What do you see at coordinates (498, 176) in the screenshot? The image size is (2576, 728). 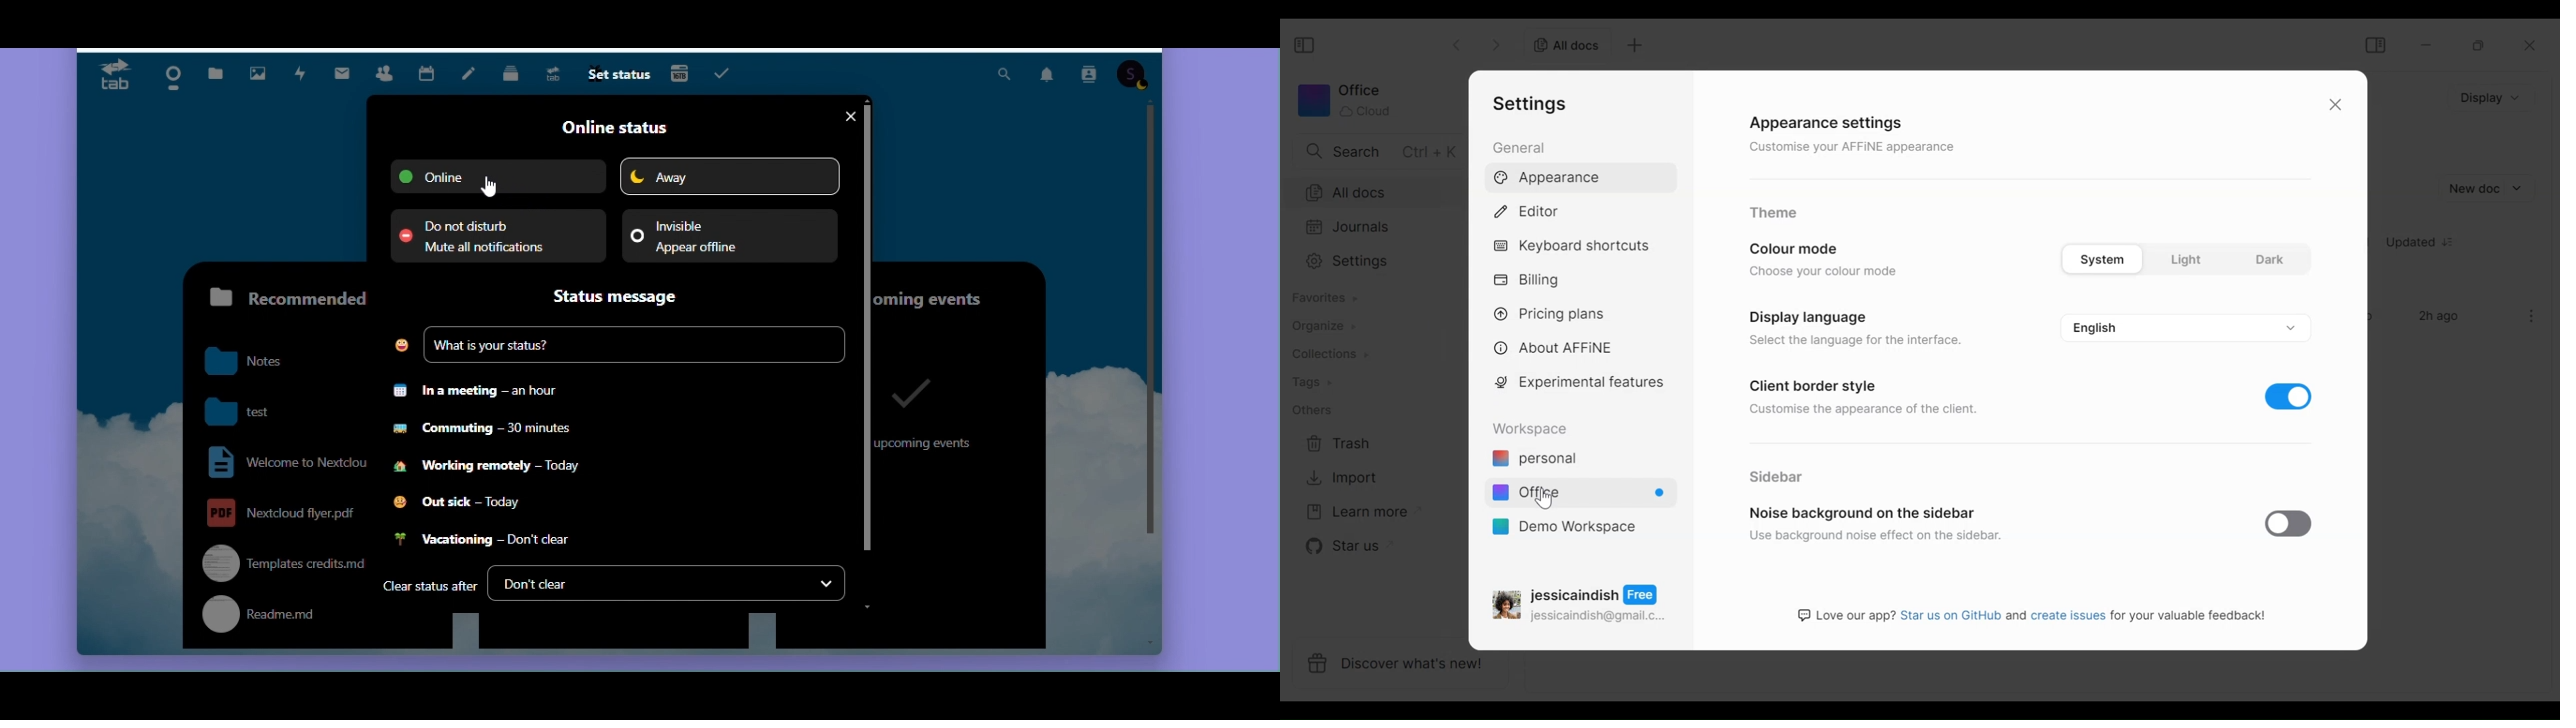 I see `Online` at bounding box center [498, 176].